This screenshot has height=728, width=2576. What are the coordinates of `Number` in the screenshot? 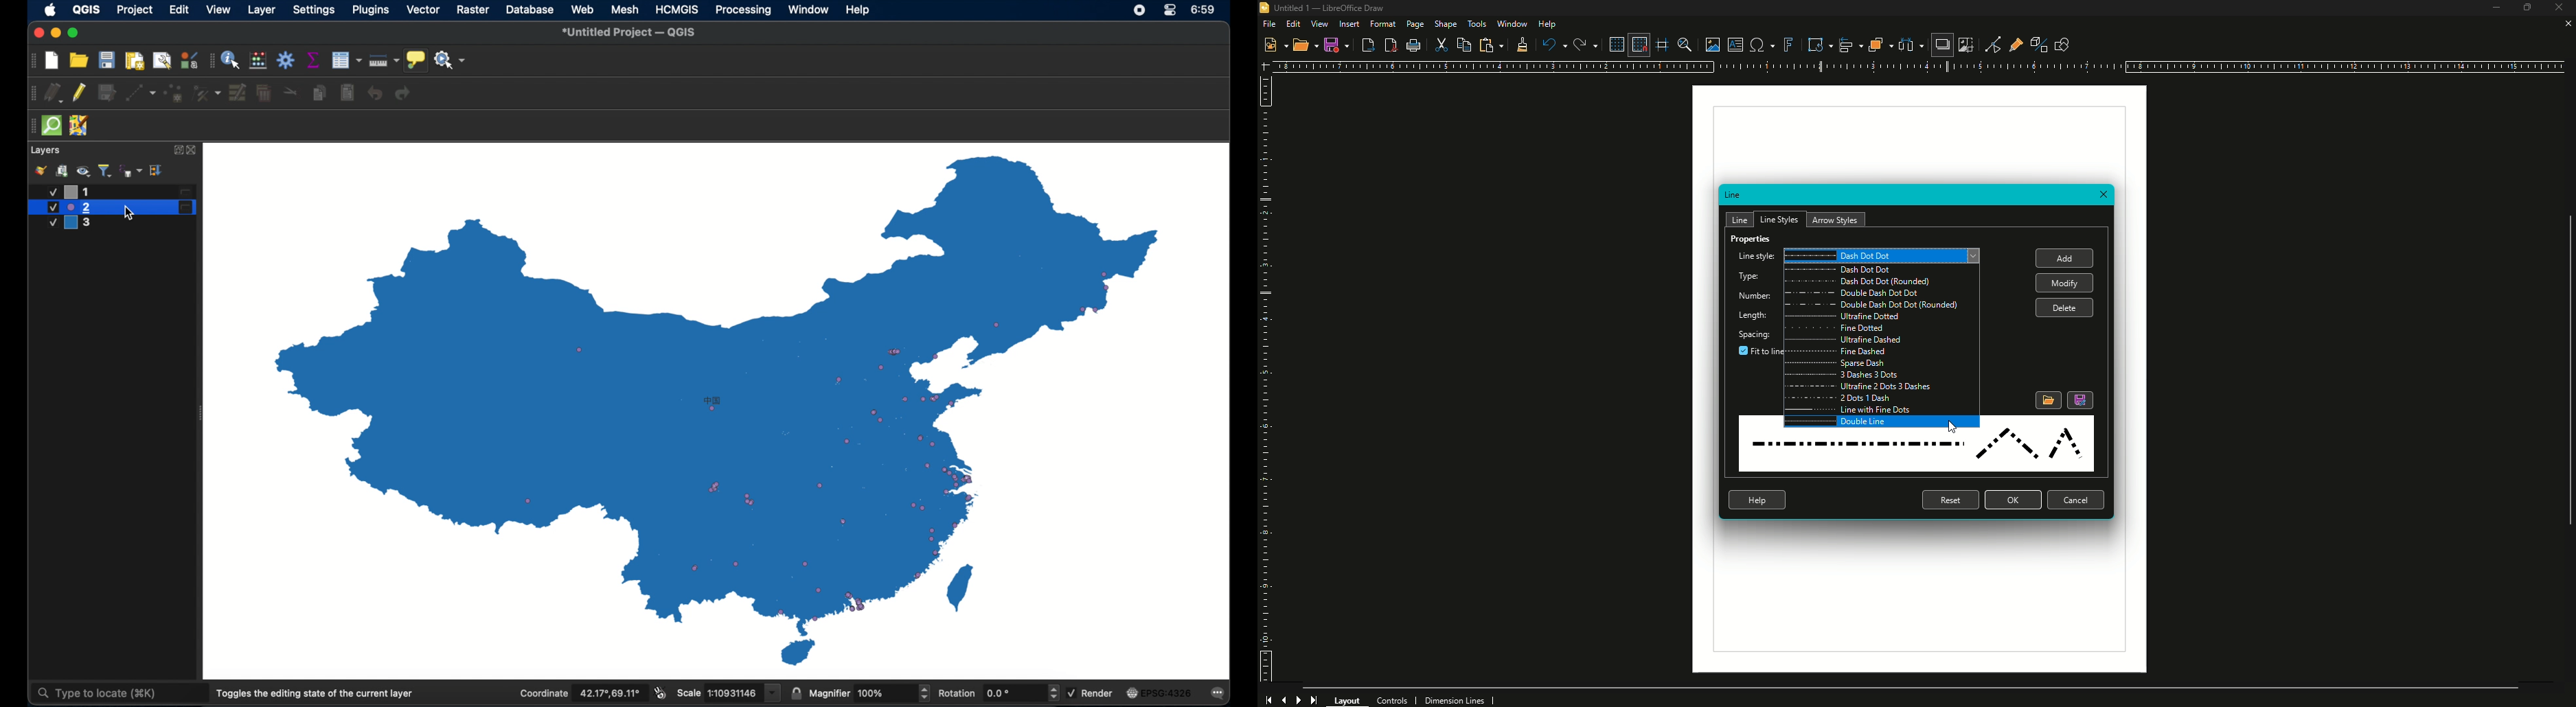 It's located at (1755, 297).